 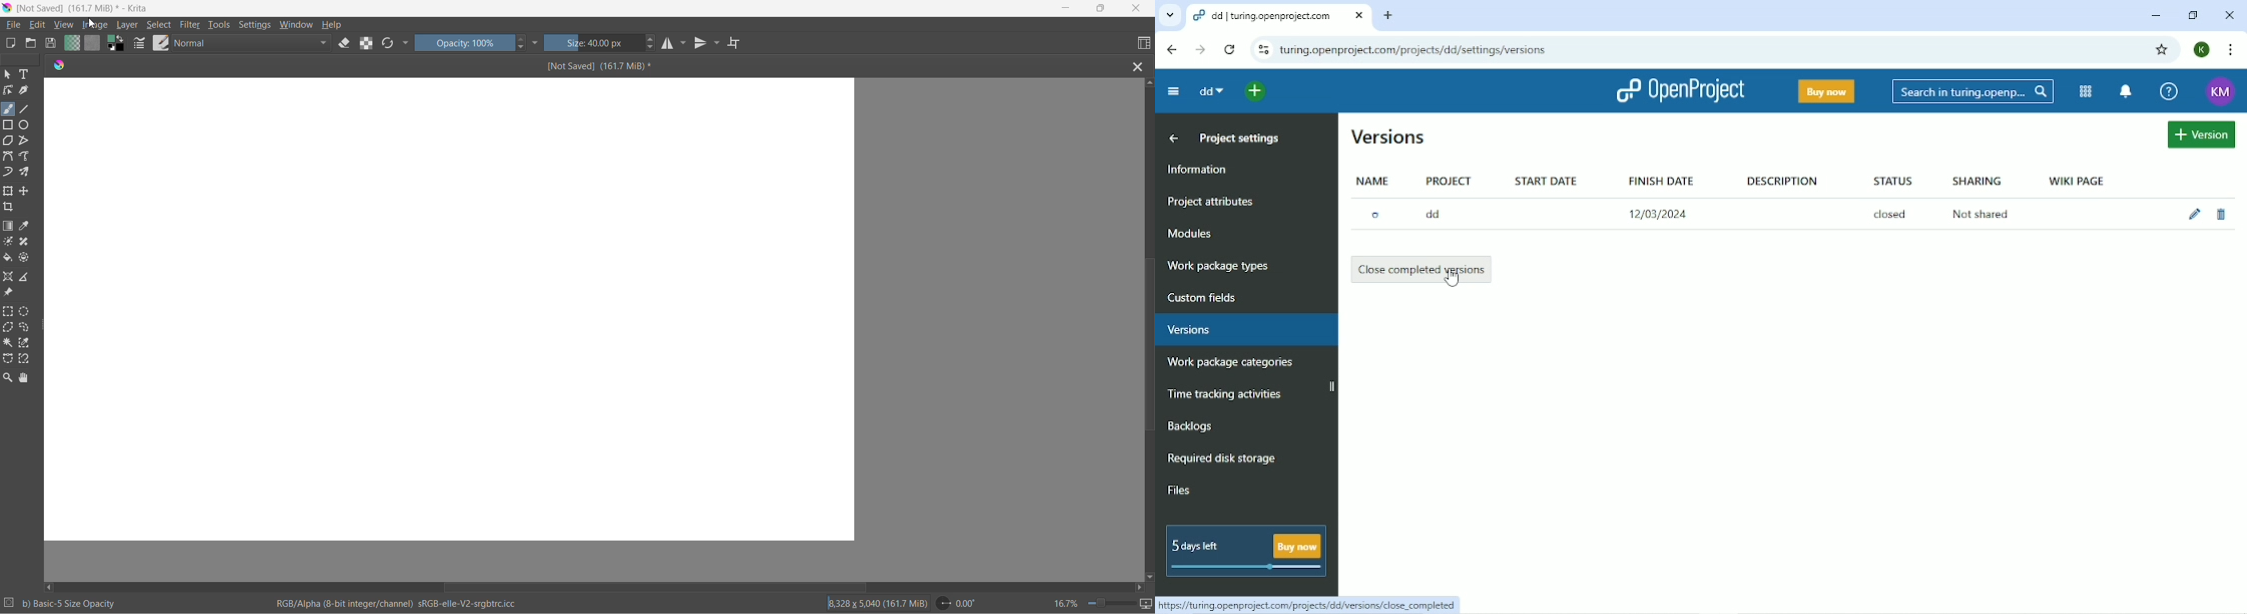 What do you see at coordinates (878, 603) in the screenshot?
I see `area and storage size` at bounding box center [878, 603].